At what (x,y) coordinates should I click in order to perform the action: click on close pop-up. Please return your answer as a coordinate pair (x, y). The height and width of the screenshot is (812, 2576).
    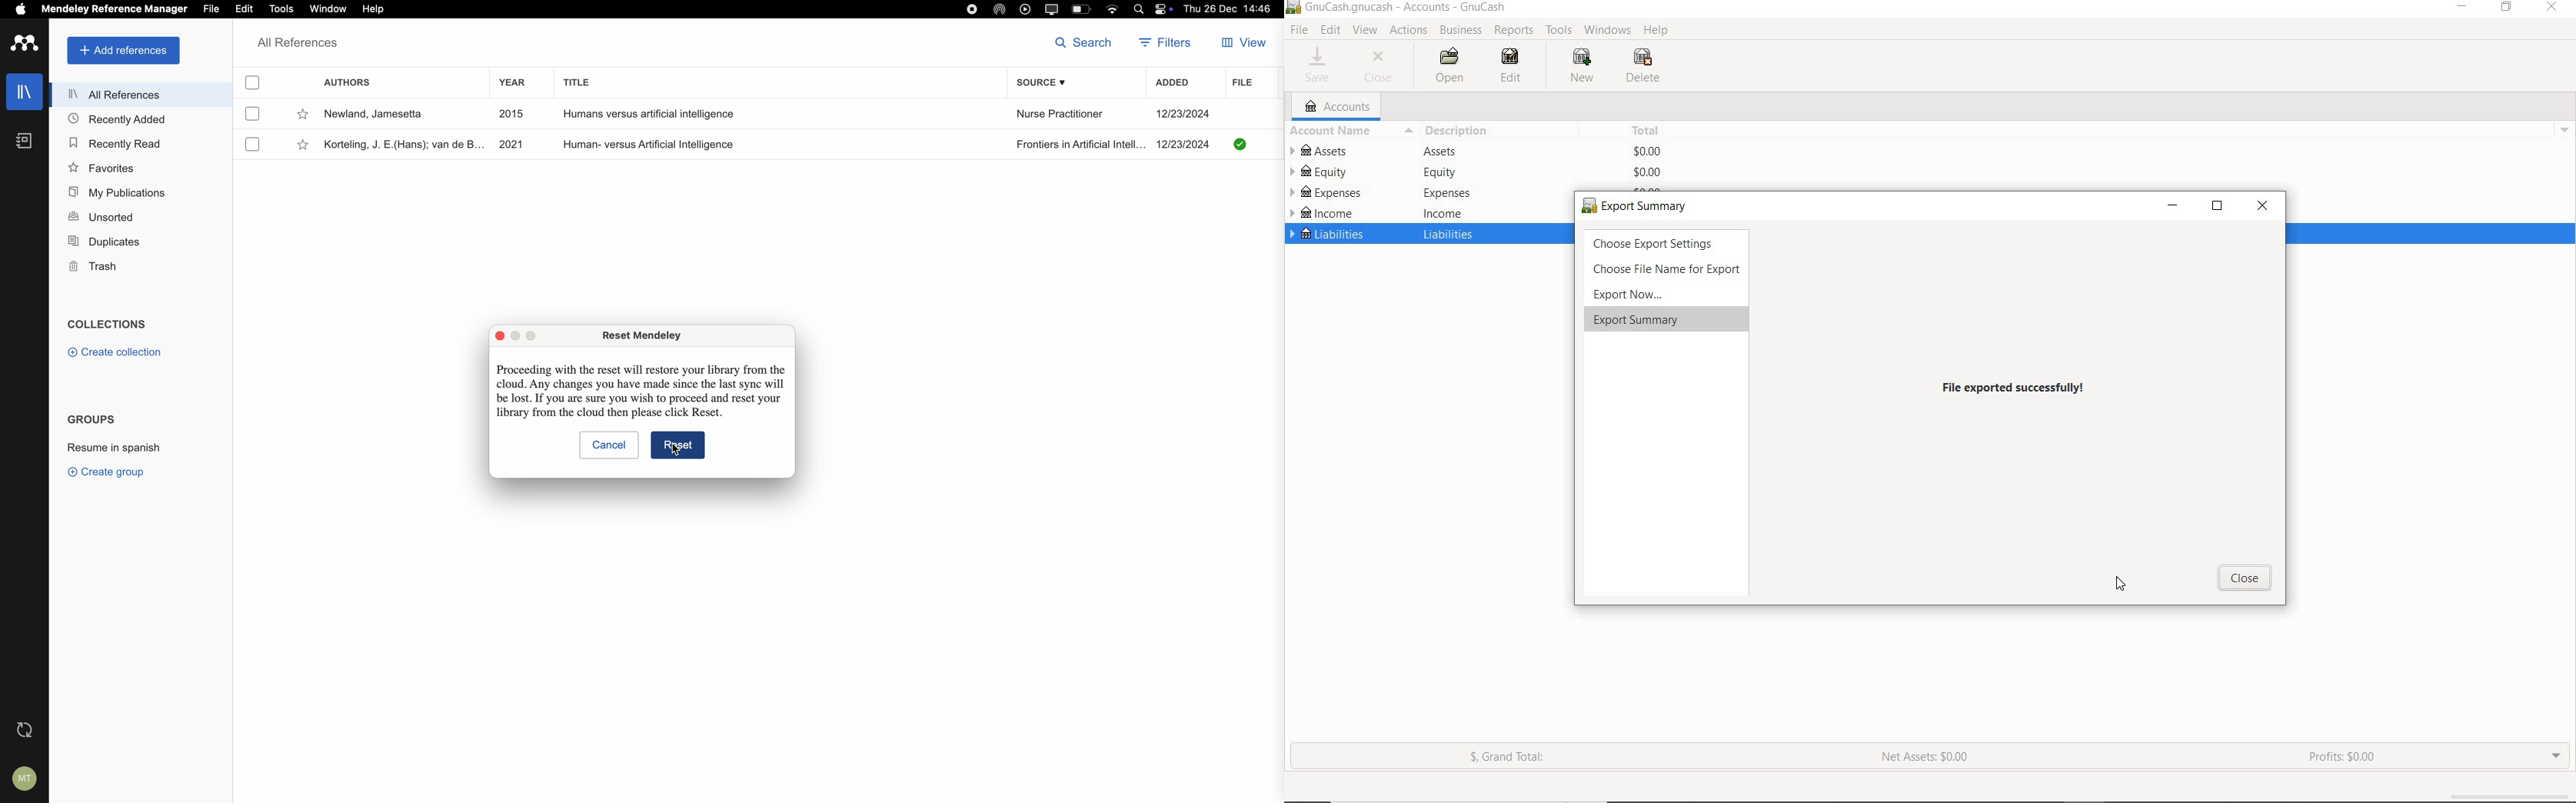
    Looking at the image, I should click on (498, 337).